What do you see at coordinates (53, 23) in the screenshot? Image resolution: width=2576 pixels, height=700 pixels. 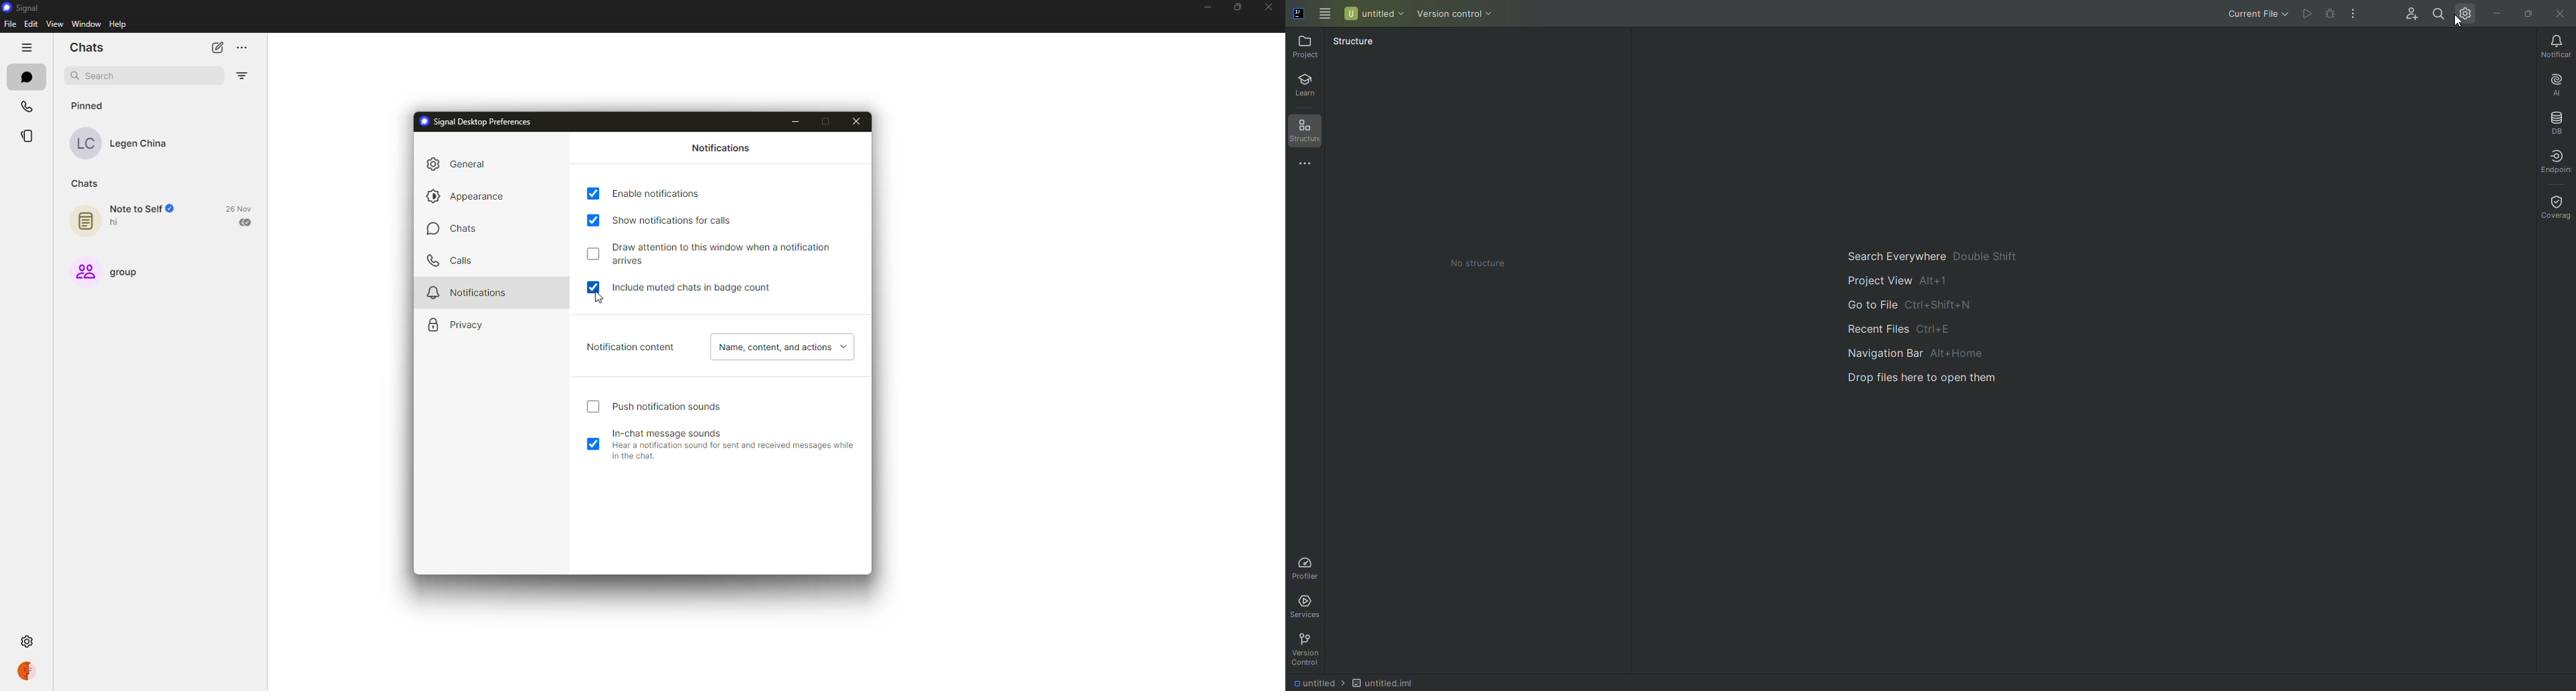 I see `view` at bounding box center [53, 23].